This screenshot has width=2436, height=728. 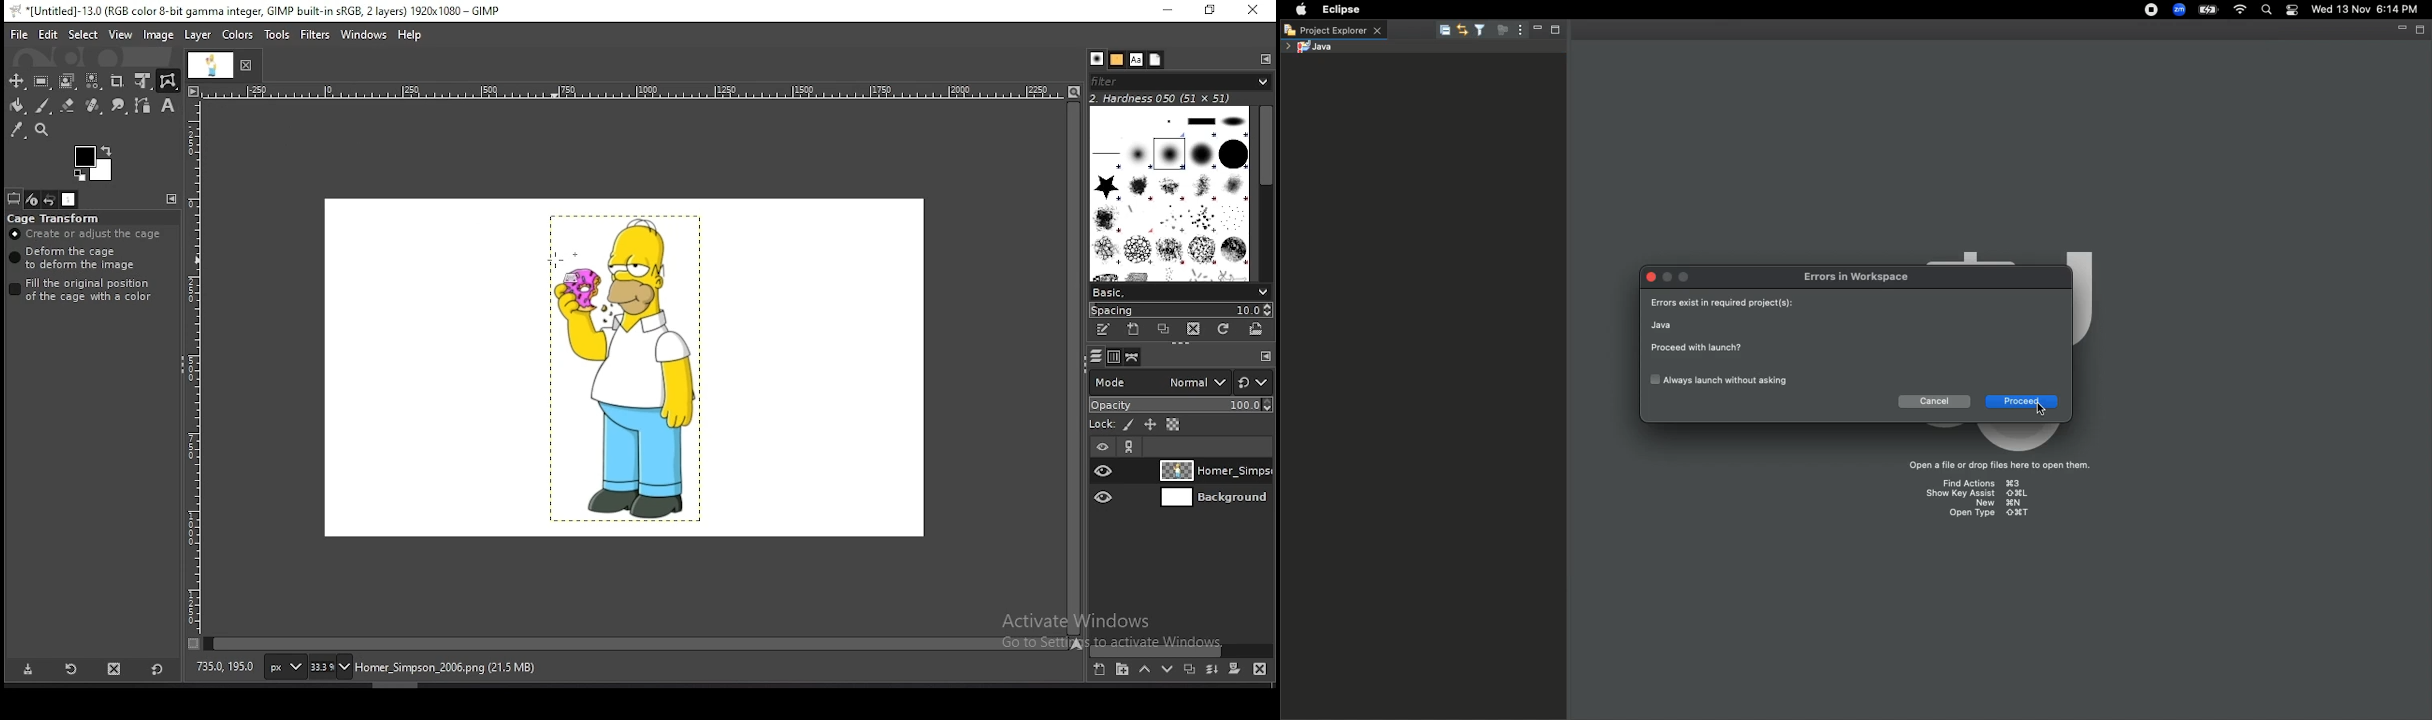 What do you see at coordinates (1131, 448) in the screenshot?
I see `link` at bounding box center [1131, 448].